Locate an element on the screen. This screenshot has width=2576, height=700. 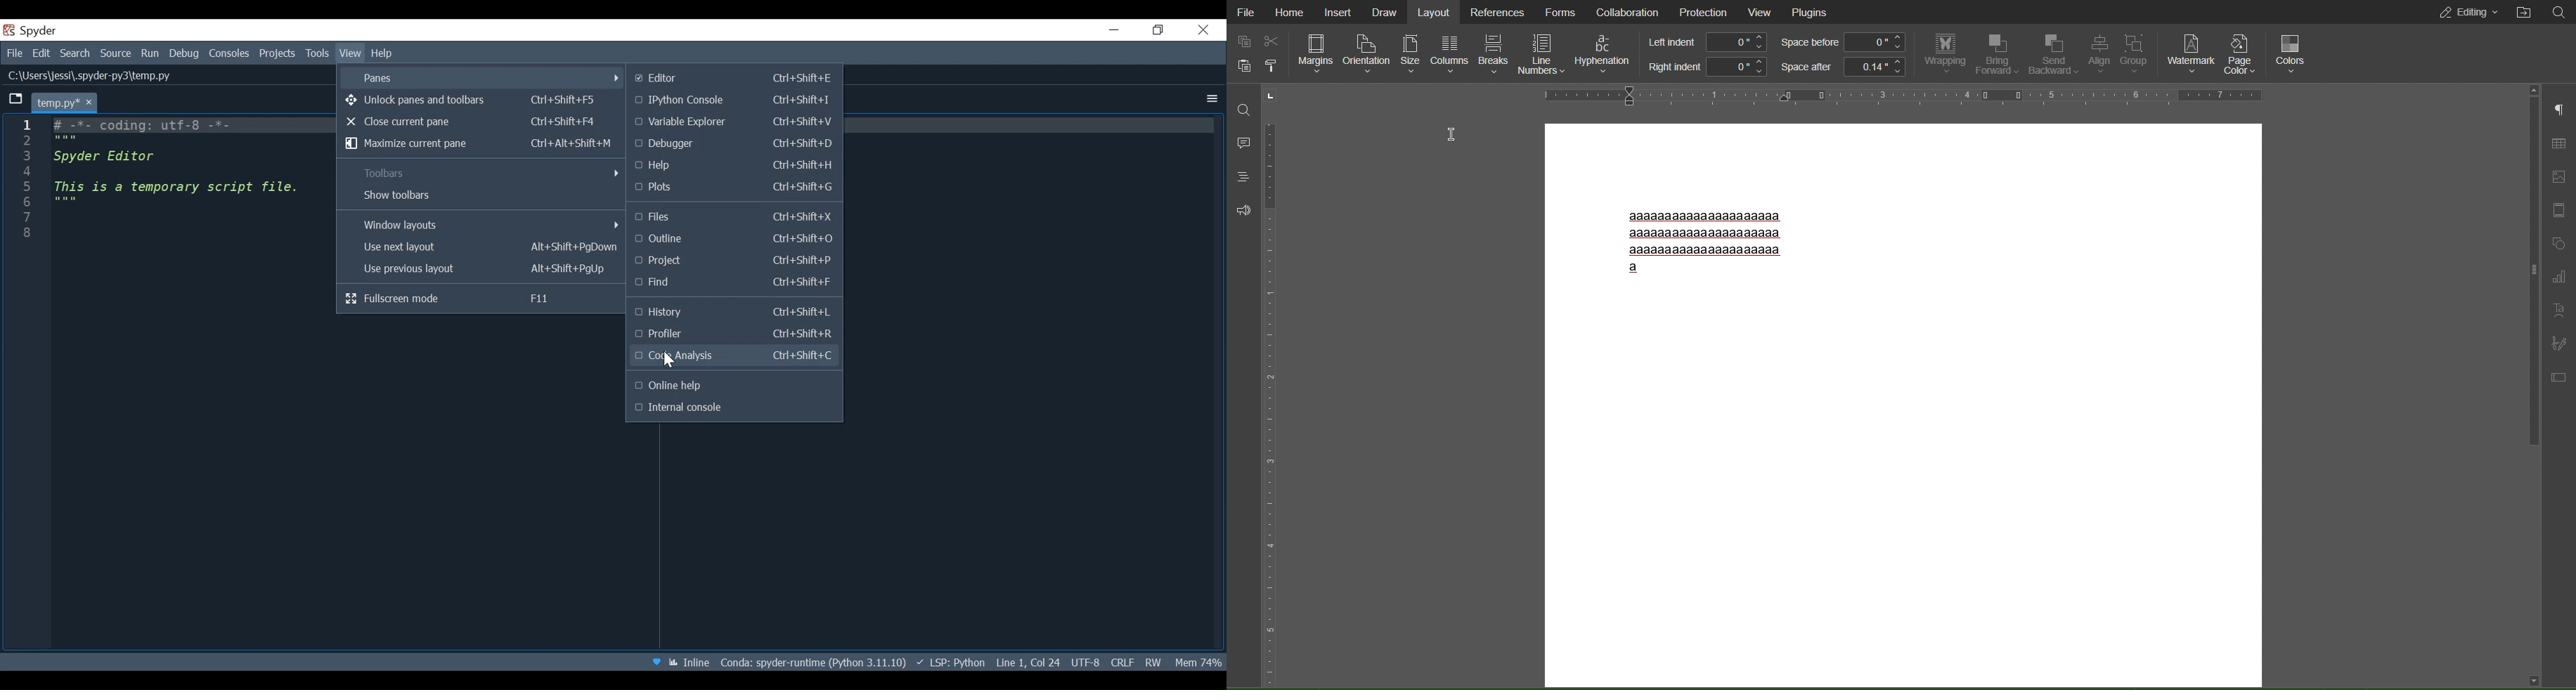
Plugins is located at coordinates (1812, 12).